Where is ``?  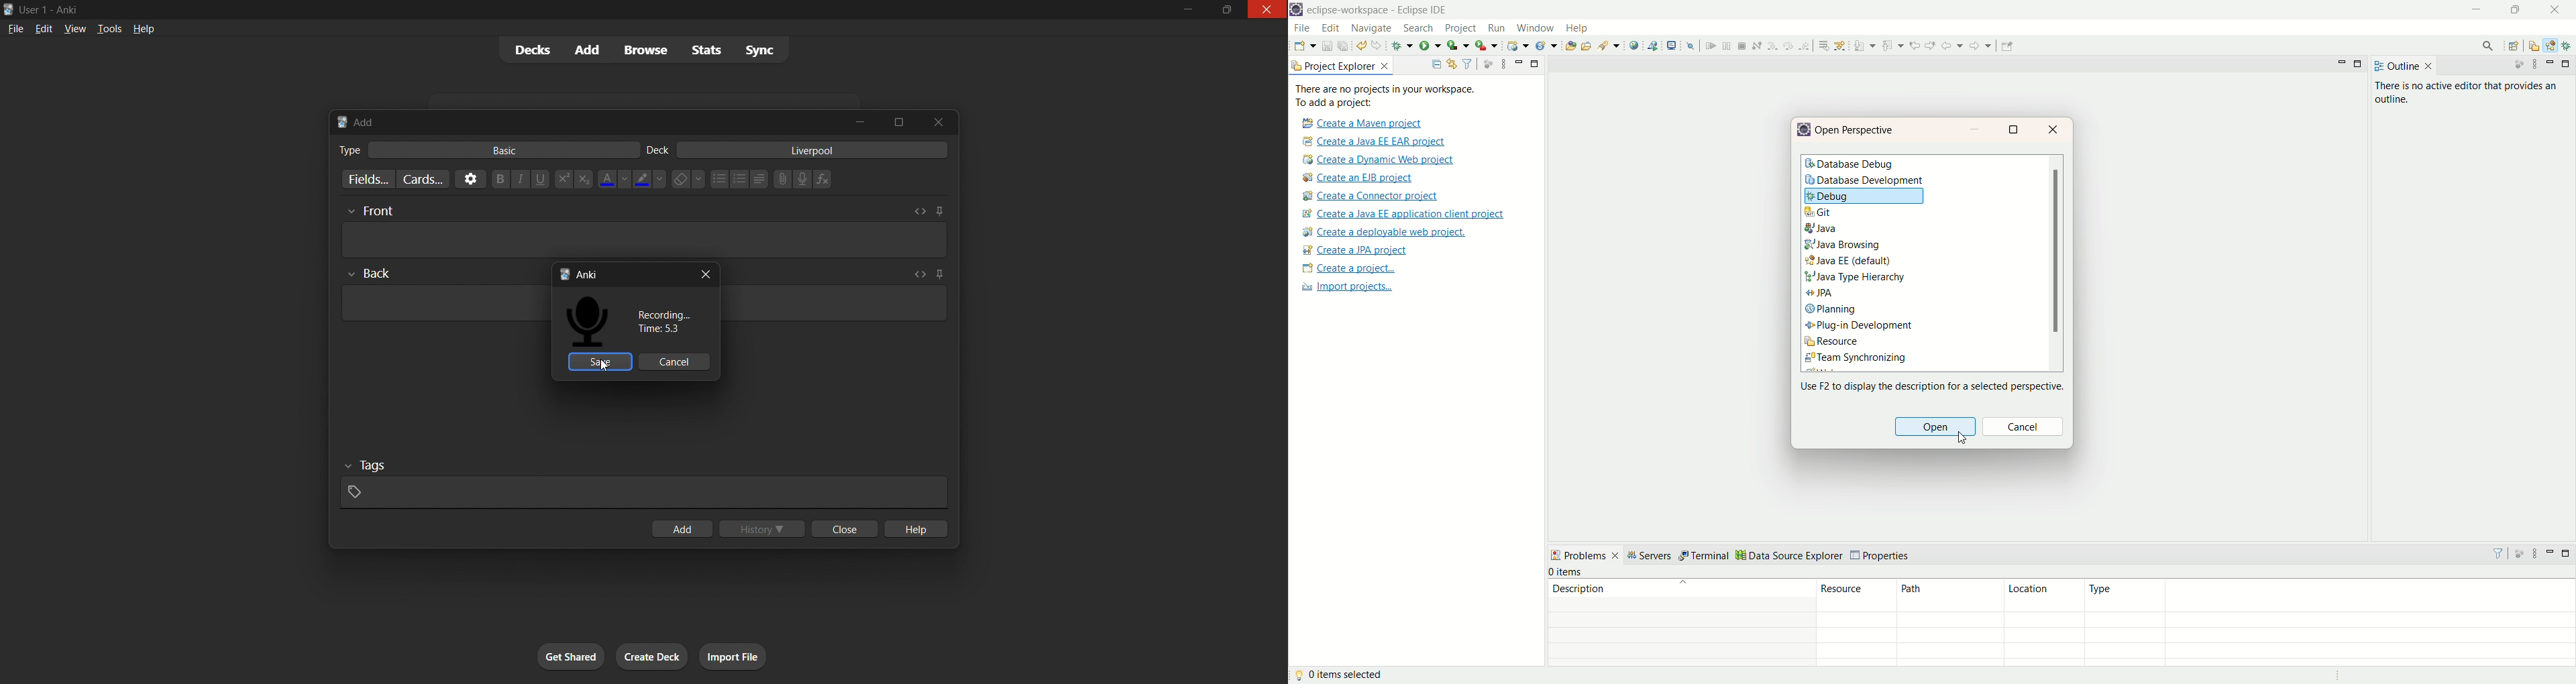
 is located at coordinates (810, 150).